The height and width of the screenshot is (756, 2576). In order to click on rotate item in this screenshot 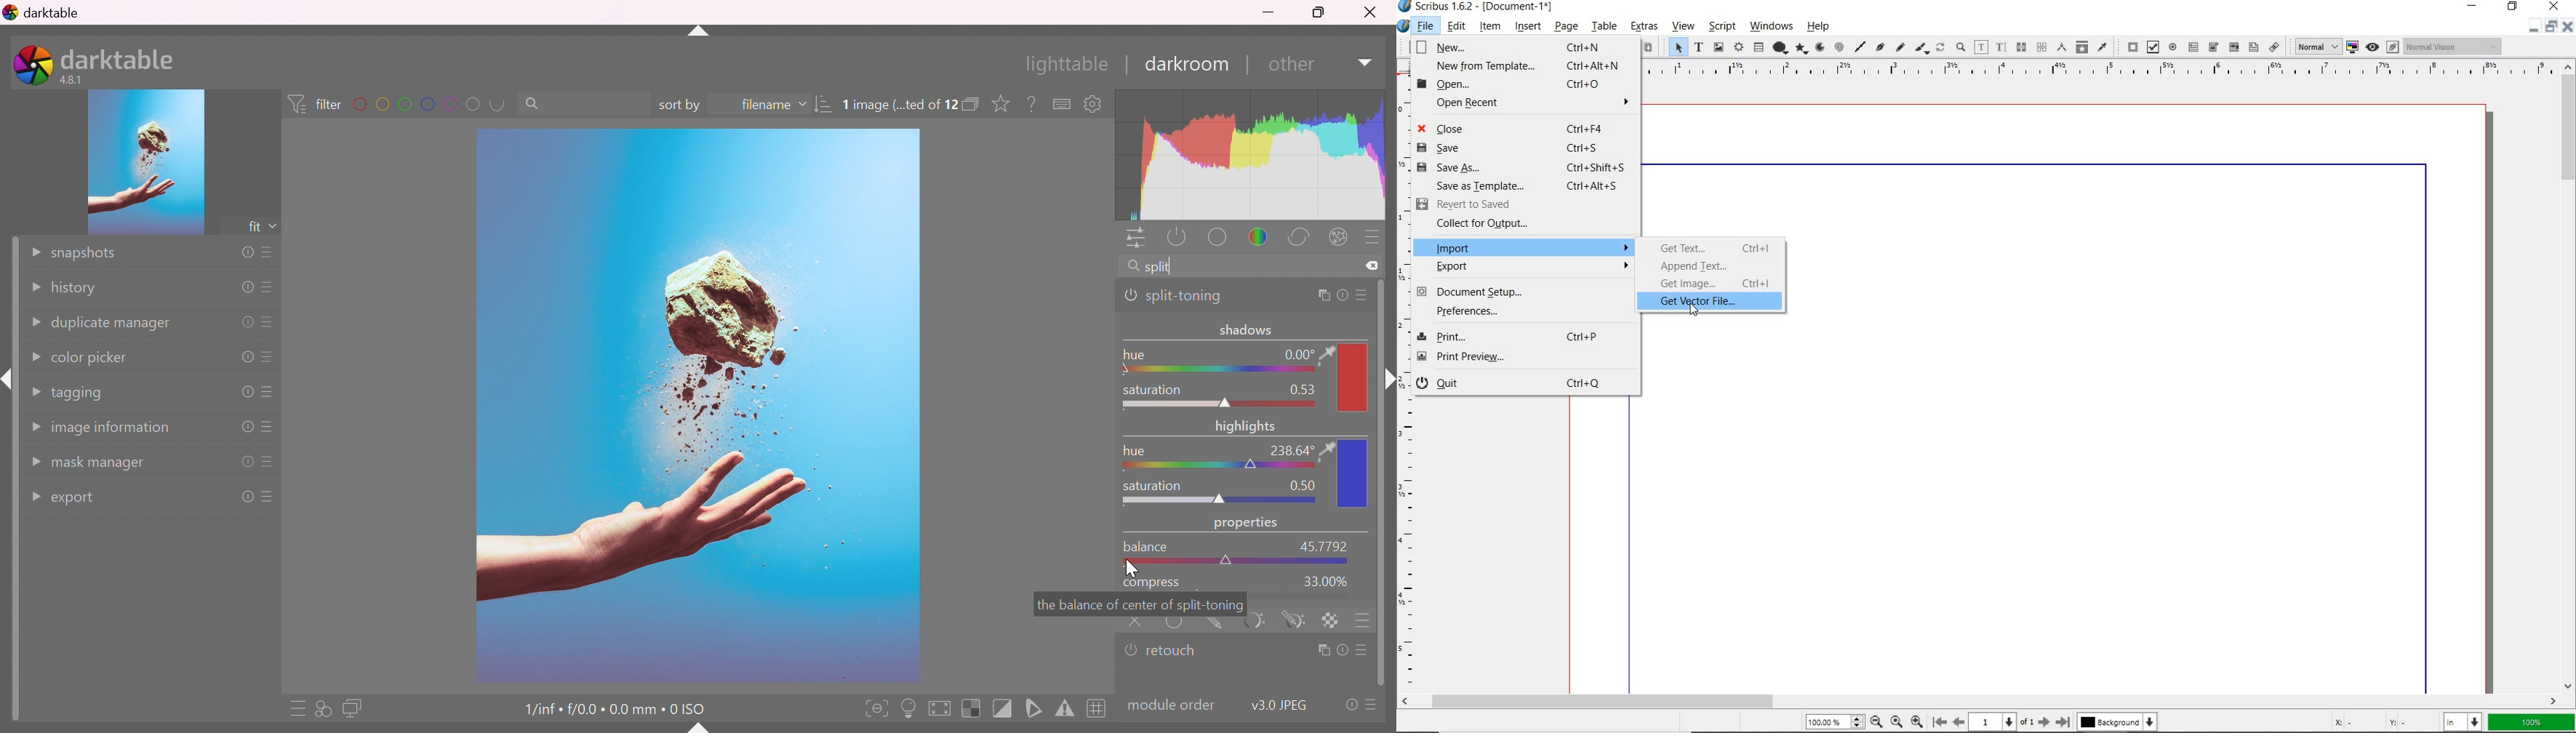, I will do `click(1941, 46)`.